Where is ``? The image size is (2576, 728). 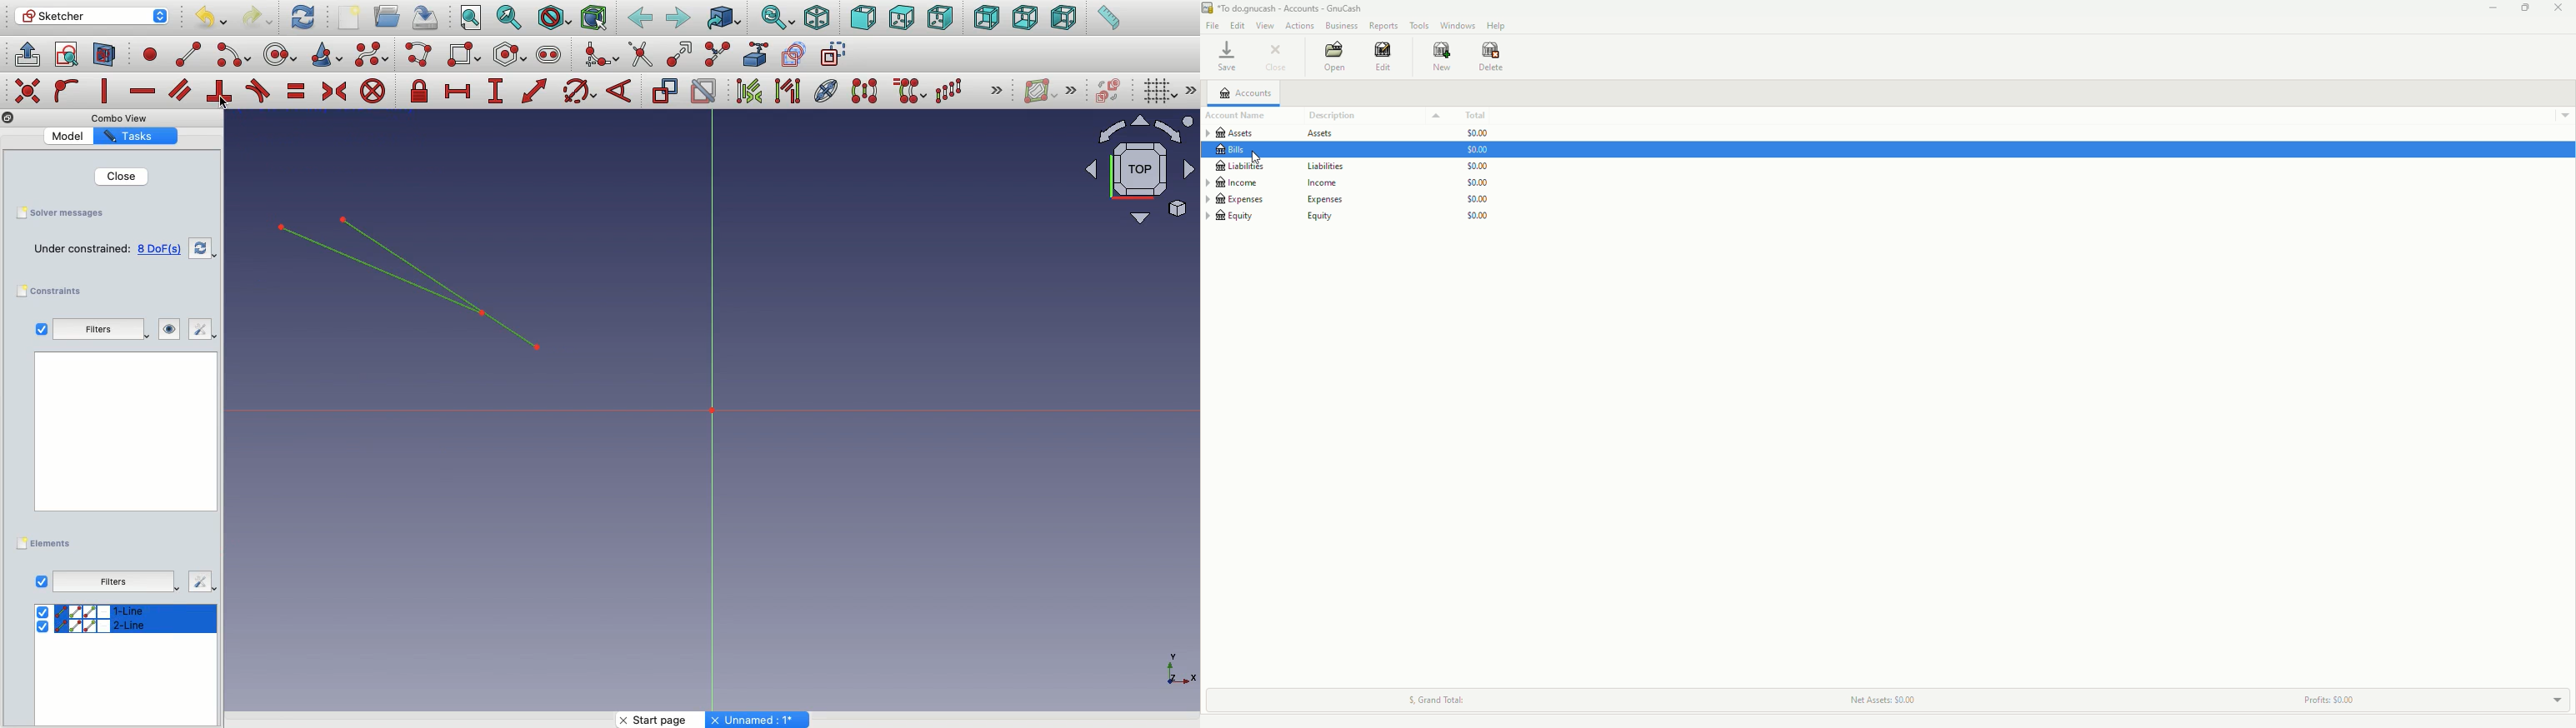  is located at coordinates (26, 89).